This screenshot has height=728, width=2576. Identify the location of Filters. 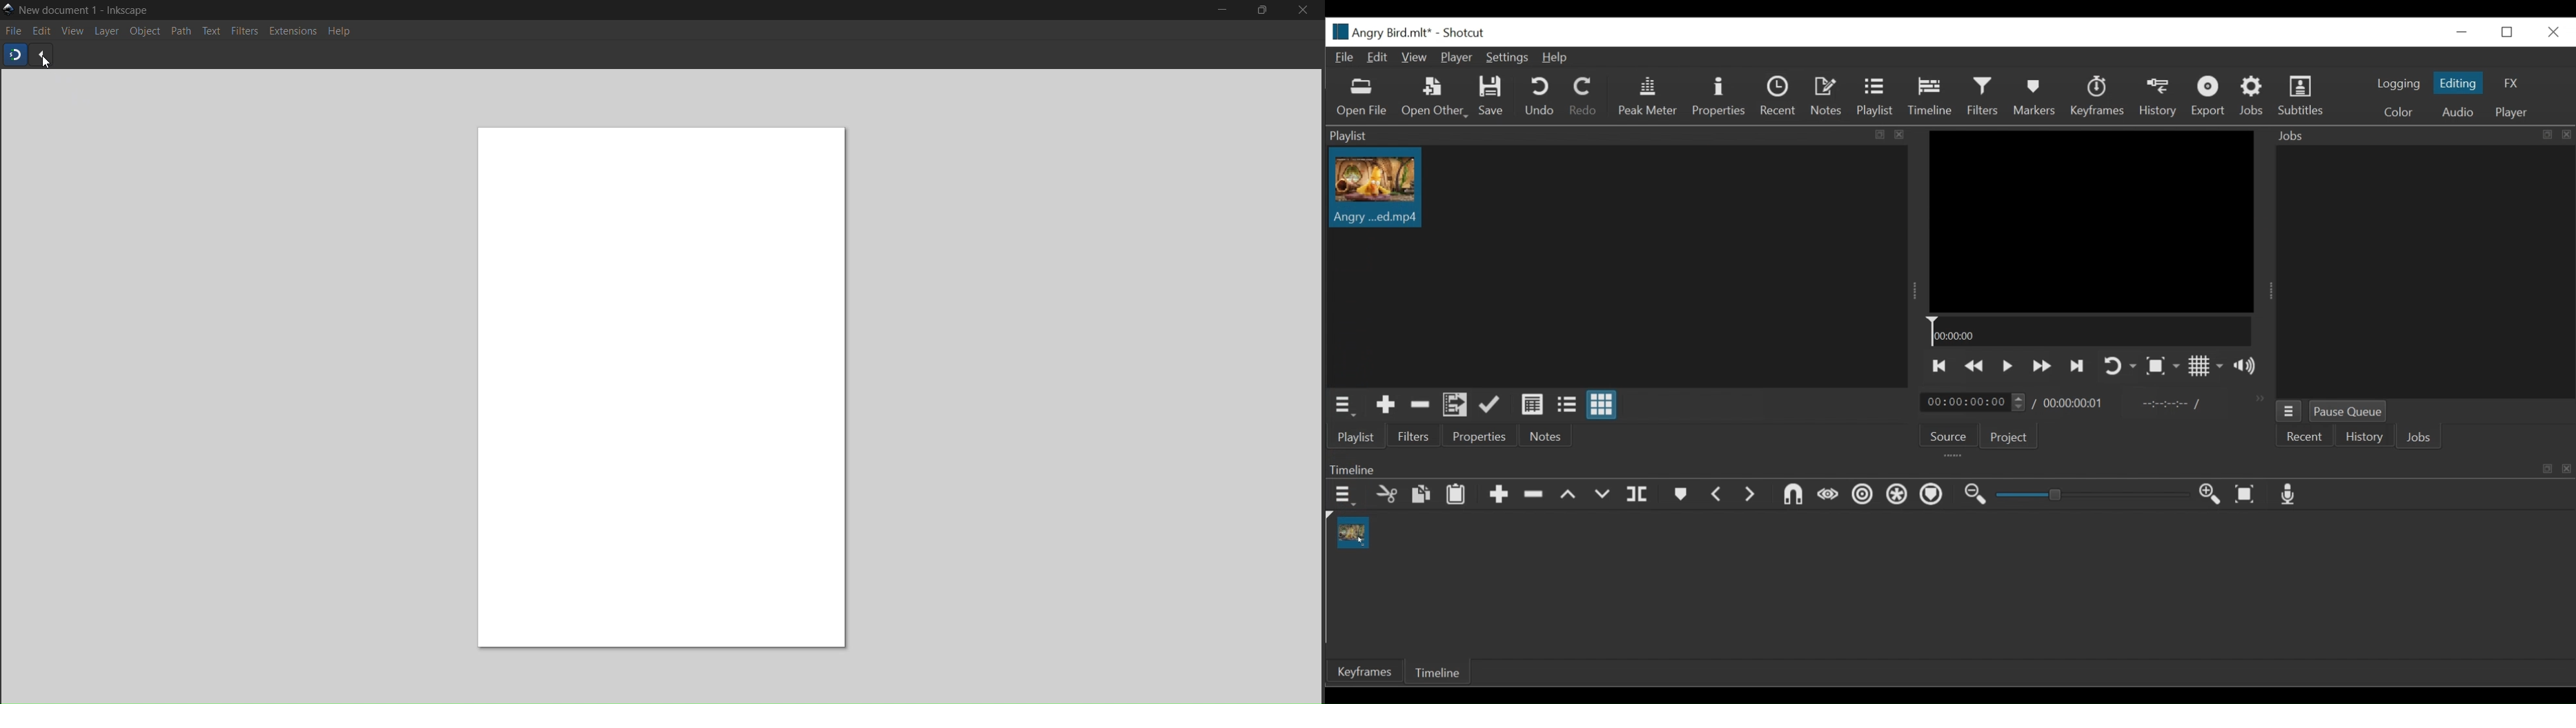
(1984, 96).